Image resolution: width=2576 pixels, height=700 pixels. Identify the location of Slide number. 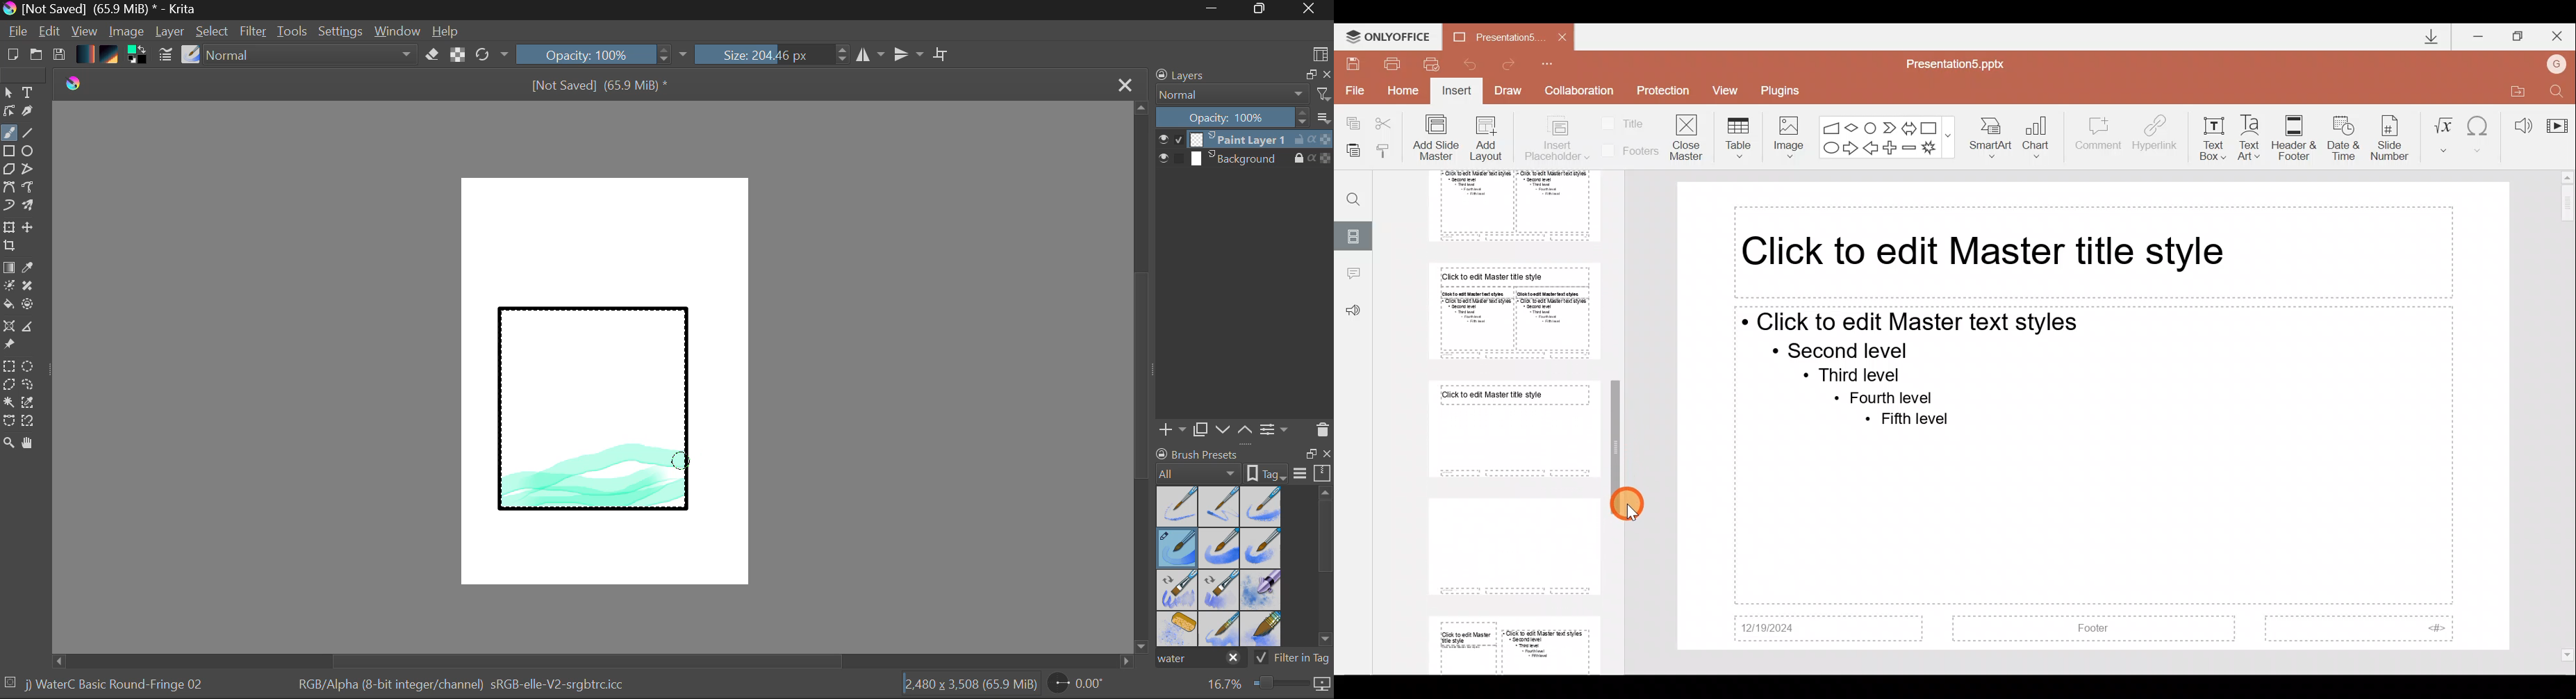
(2393, 135).